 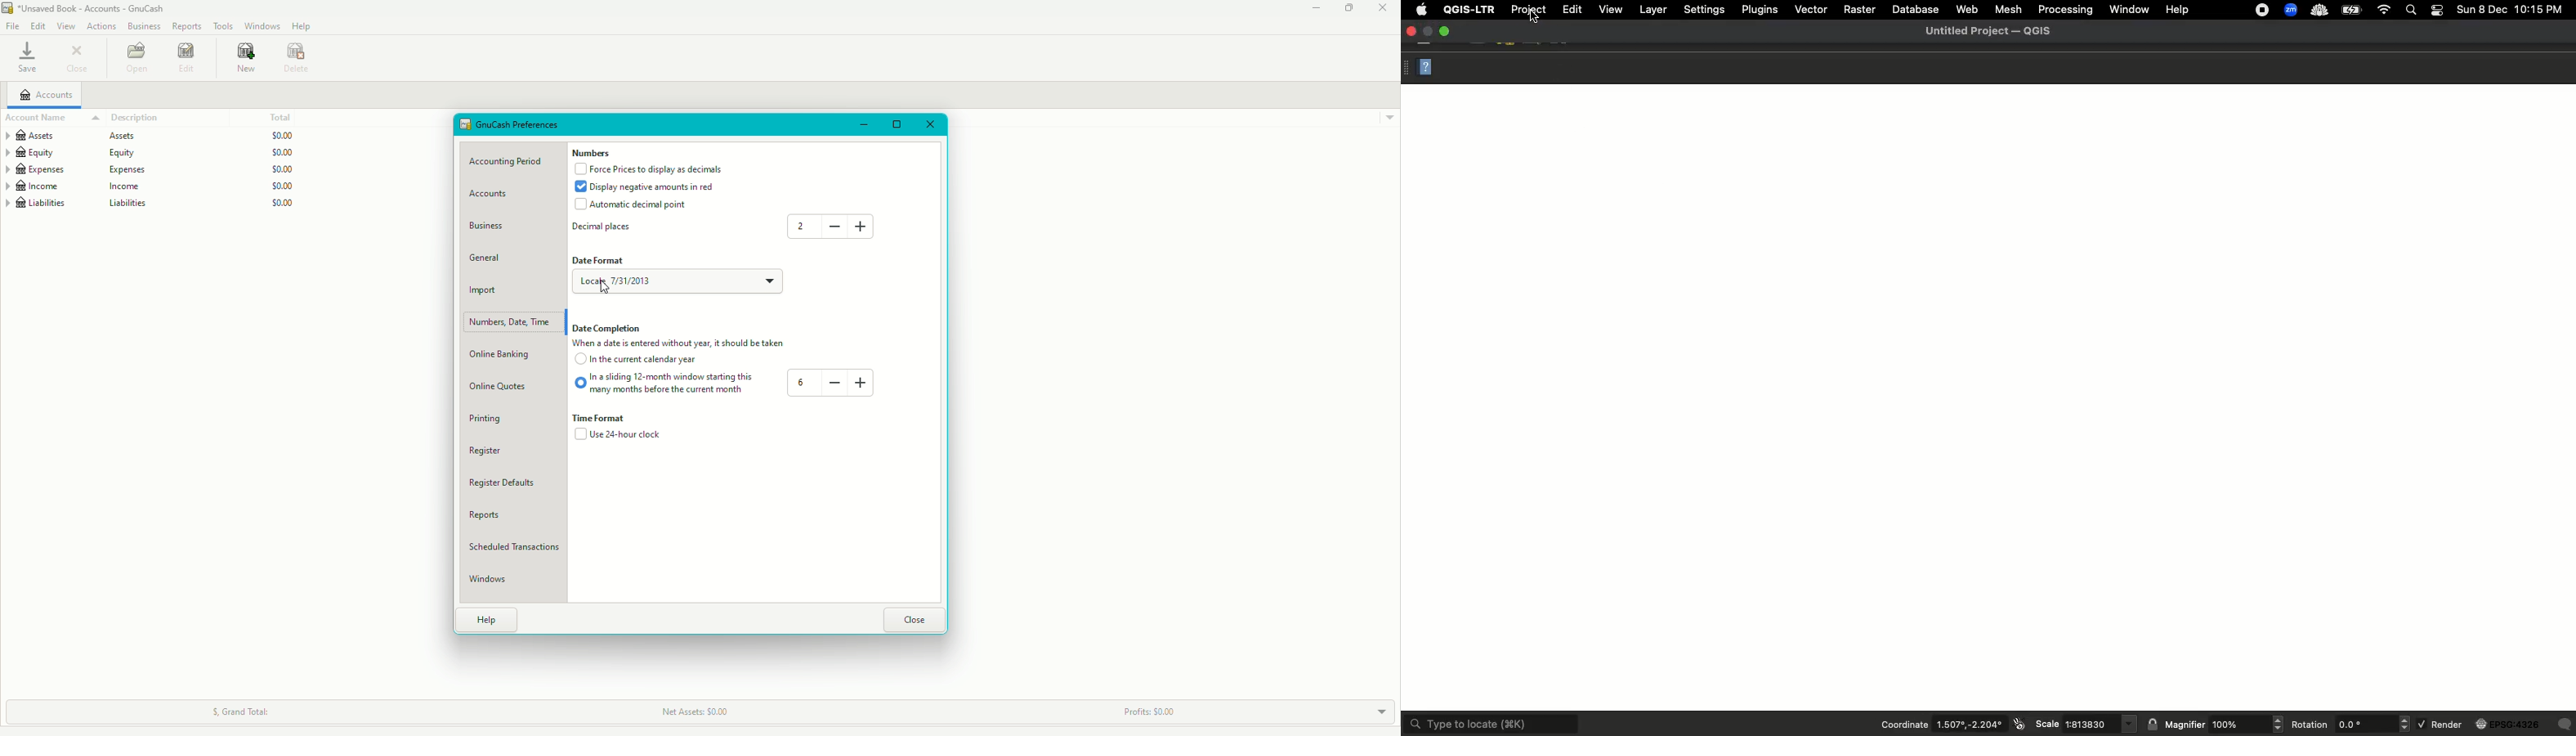 What do you see at coordinates (897, 123) in the screenshot?
I see `Restore` at bounding box center [897, 123].